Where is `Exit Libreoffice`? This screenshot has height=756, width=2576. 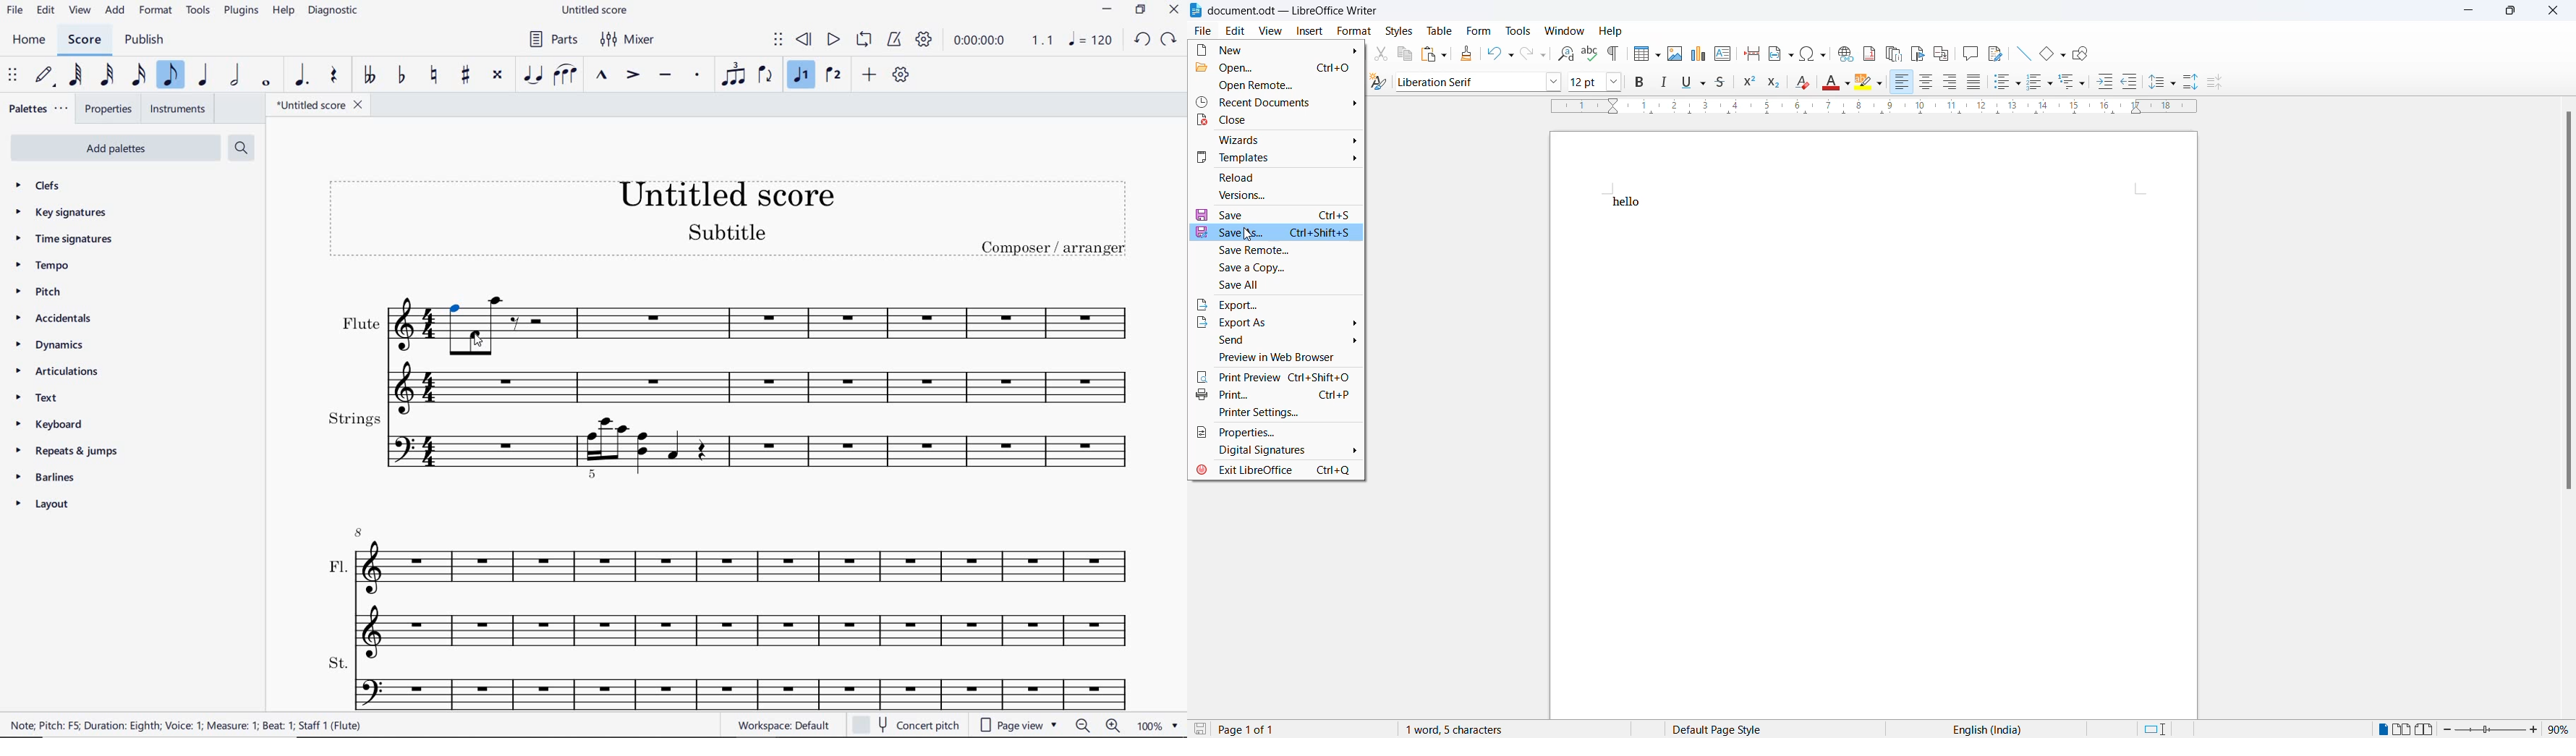 Exit Libreoffice is located at coordinates (1279, 471).